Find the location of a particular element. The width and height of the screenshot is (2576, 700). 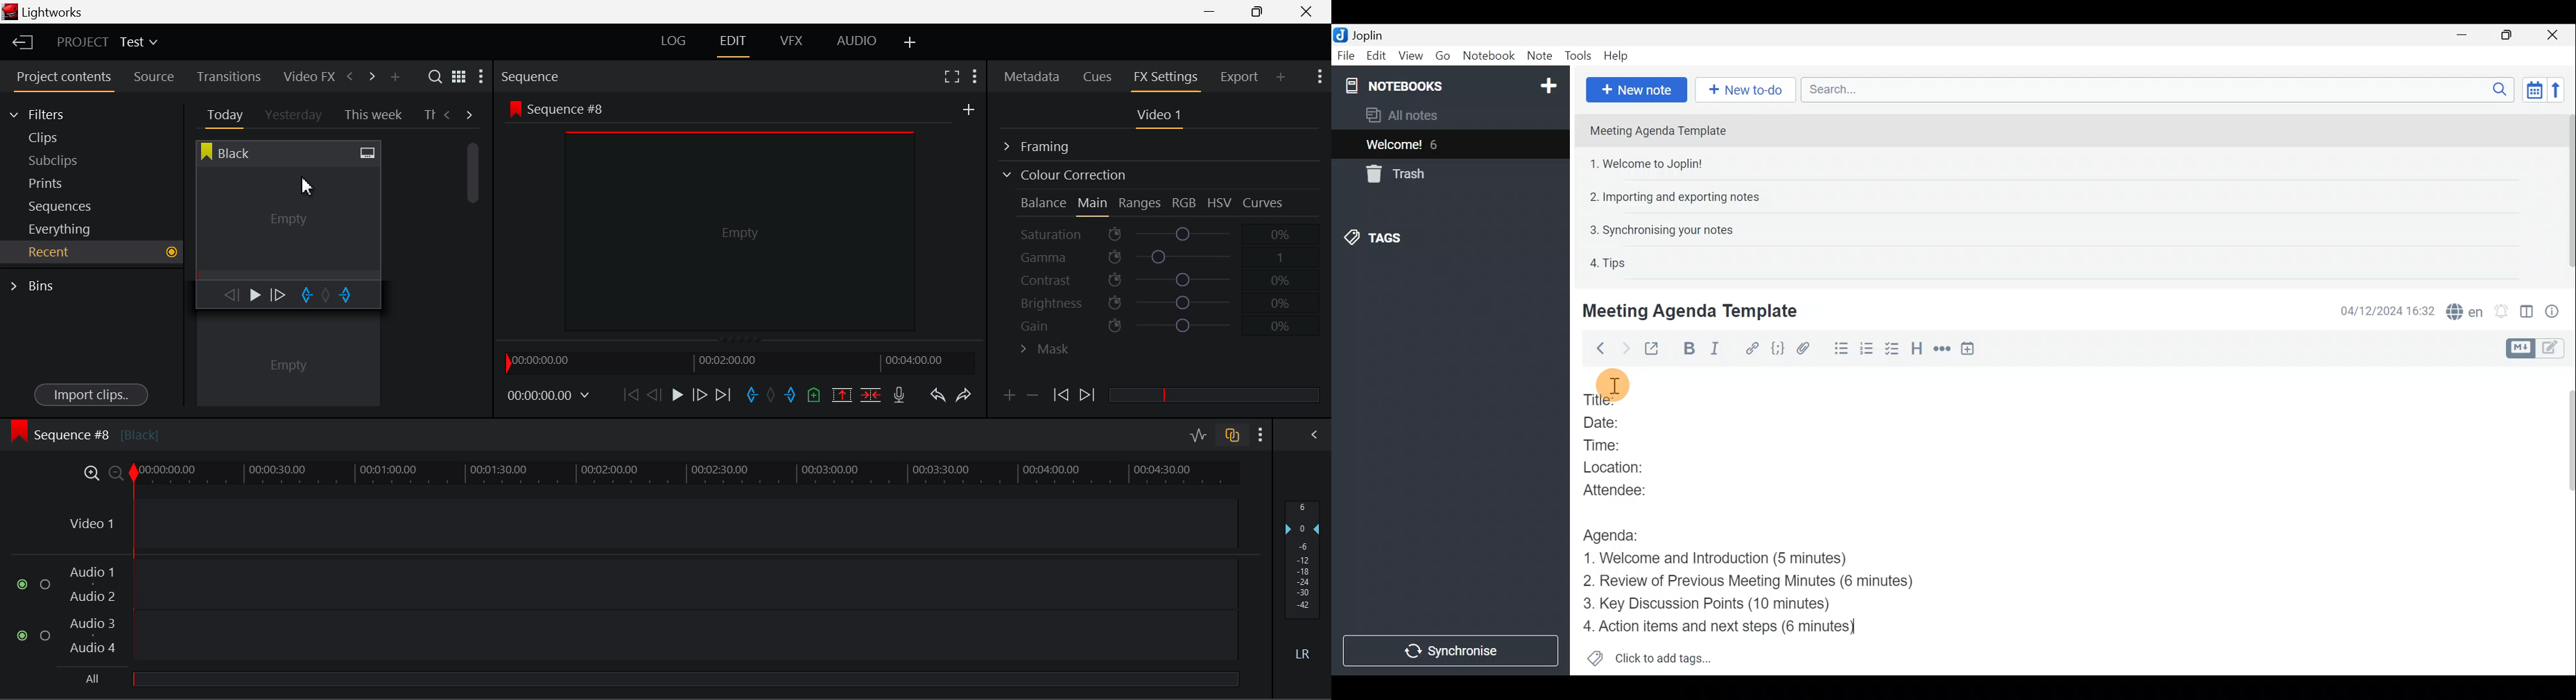

Previous Panel is located at coordinates (349, 77).